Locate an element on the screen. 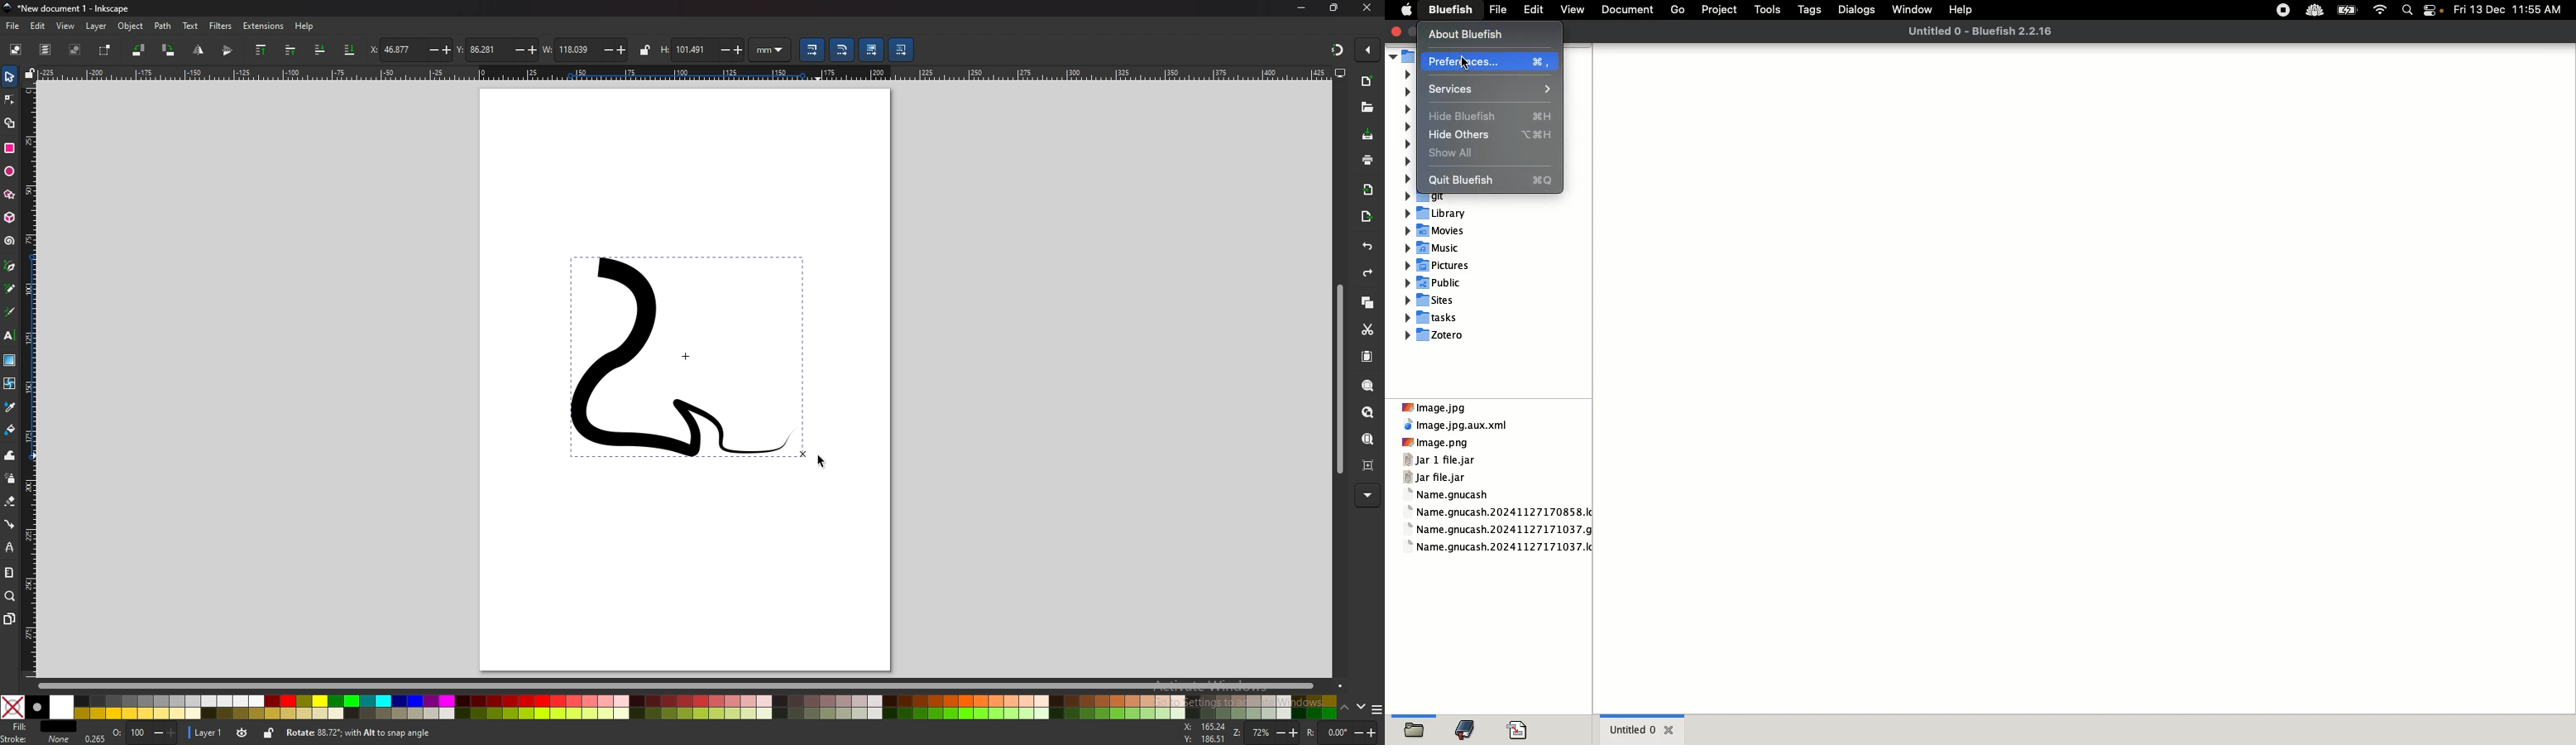 This screenshot has height=756, width=2576. select all objects is located at coordinates (16, 48).